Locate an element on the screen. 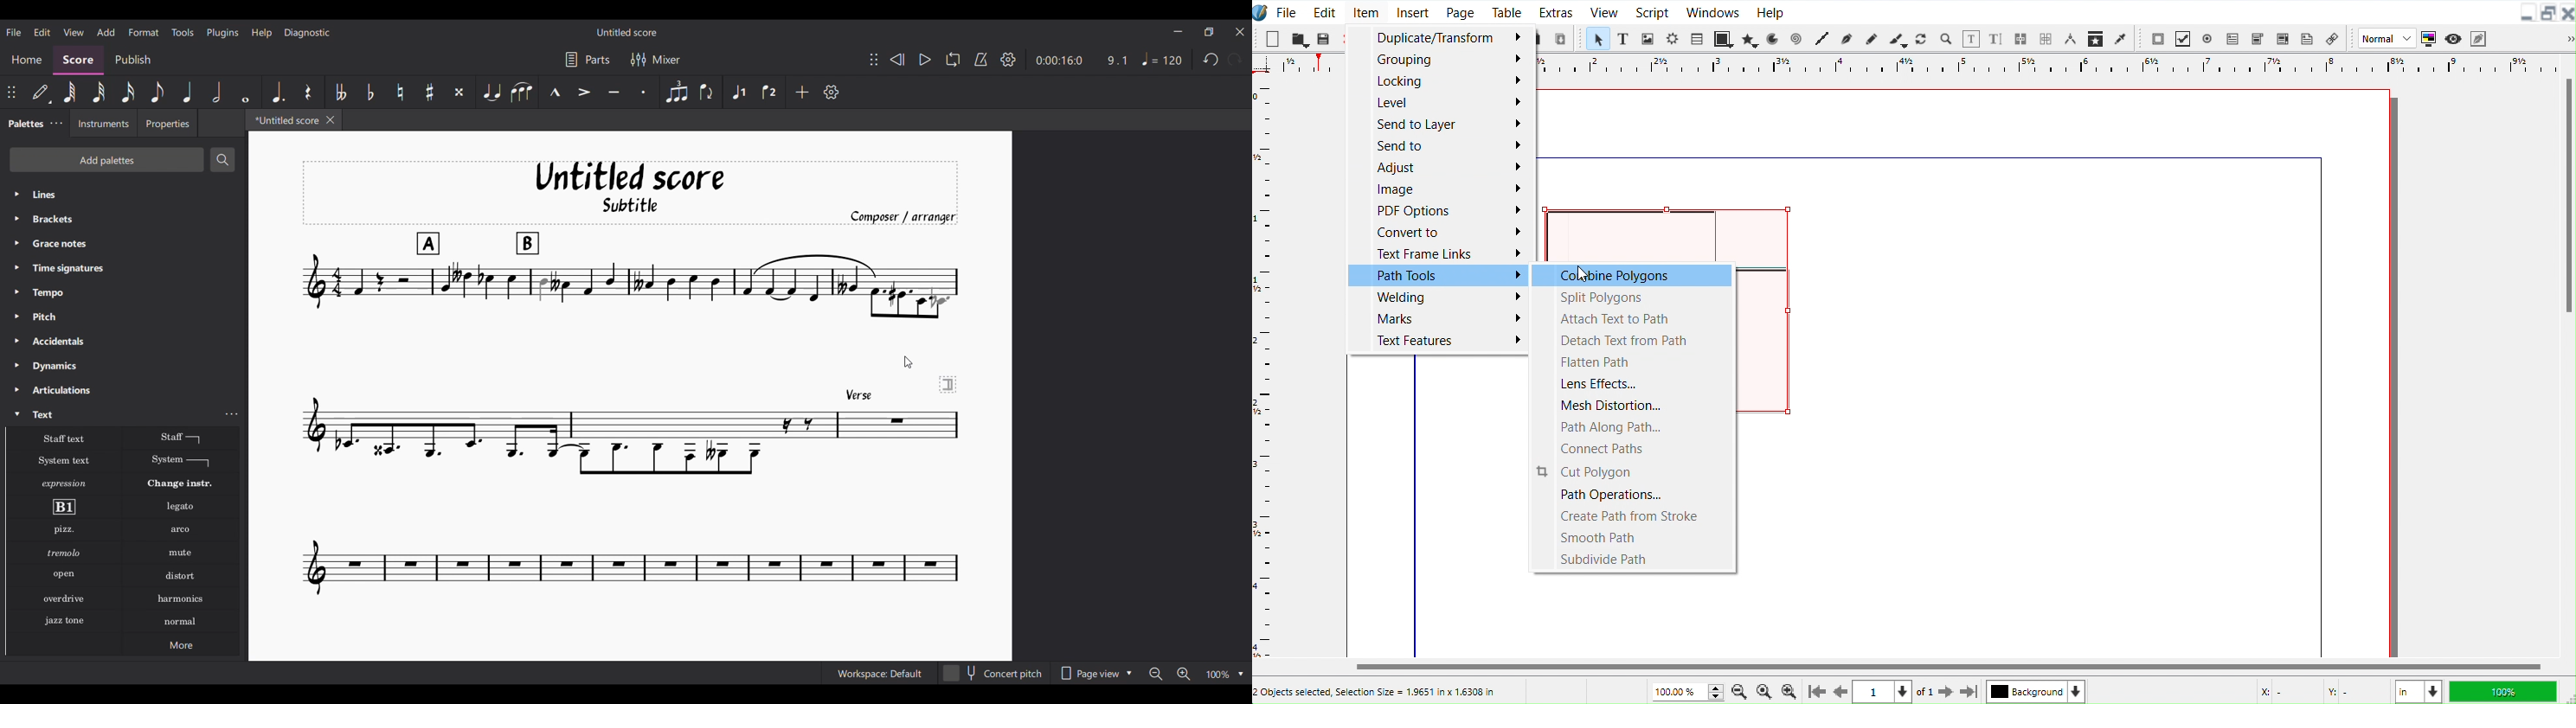 This screenshot has width=2576, height=728. Paste is located at coordinates (1562, 38).